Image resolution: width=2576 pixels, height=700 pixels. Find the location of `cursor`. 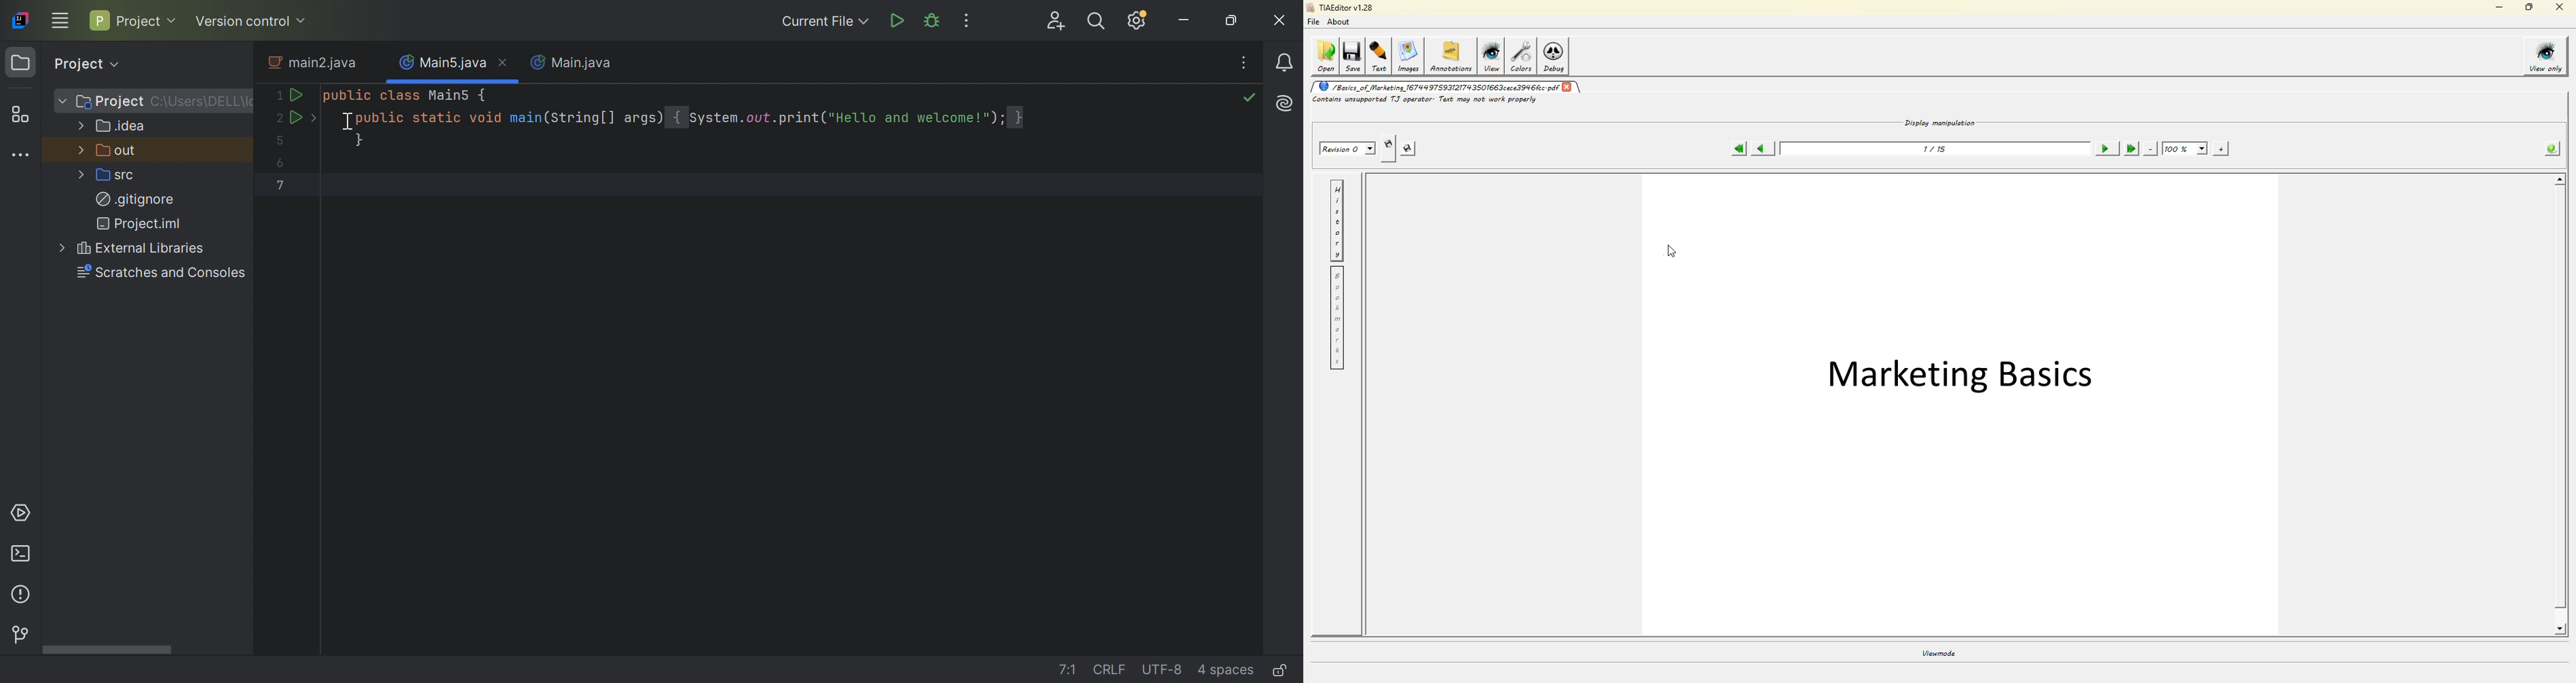

cursor is located at coordinates (348, 122).